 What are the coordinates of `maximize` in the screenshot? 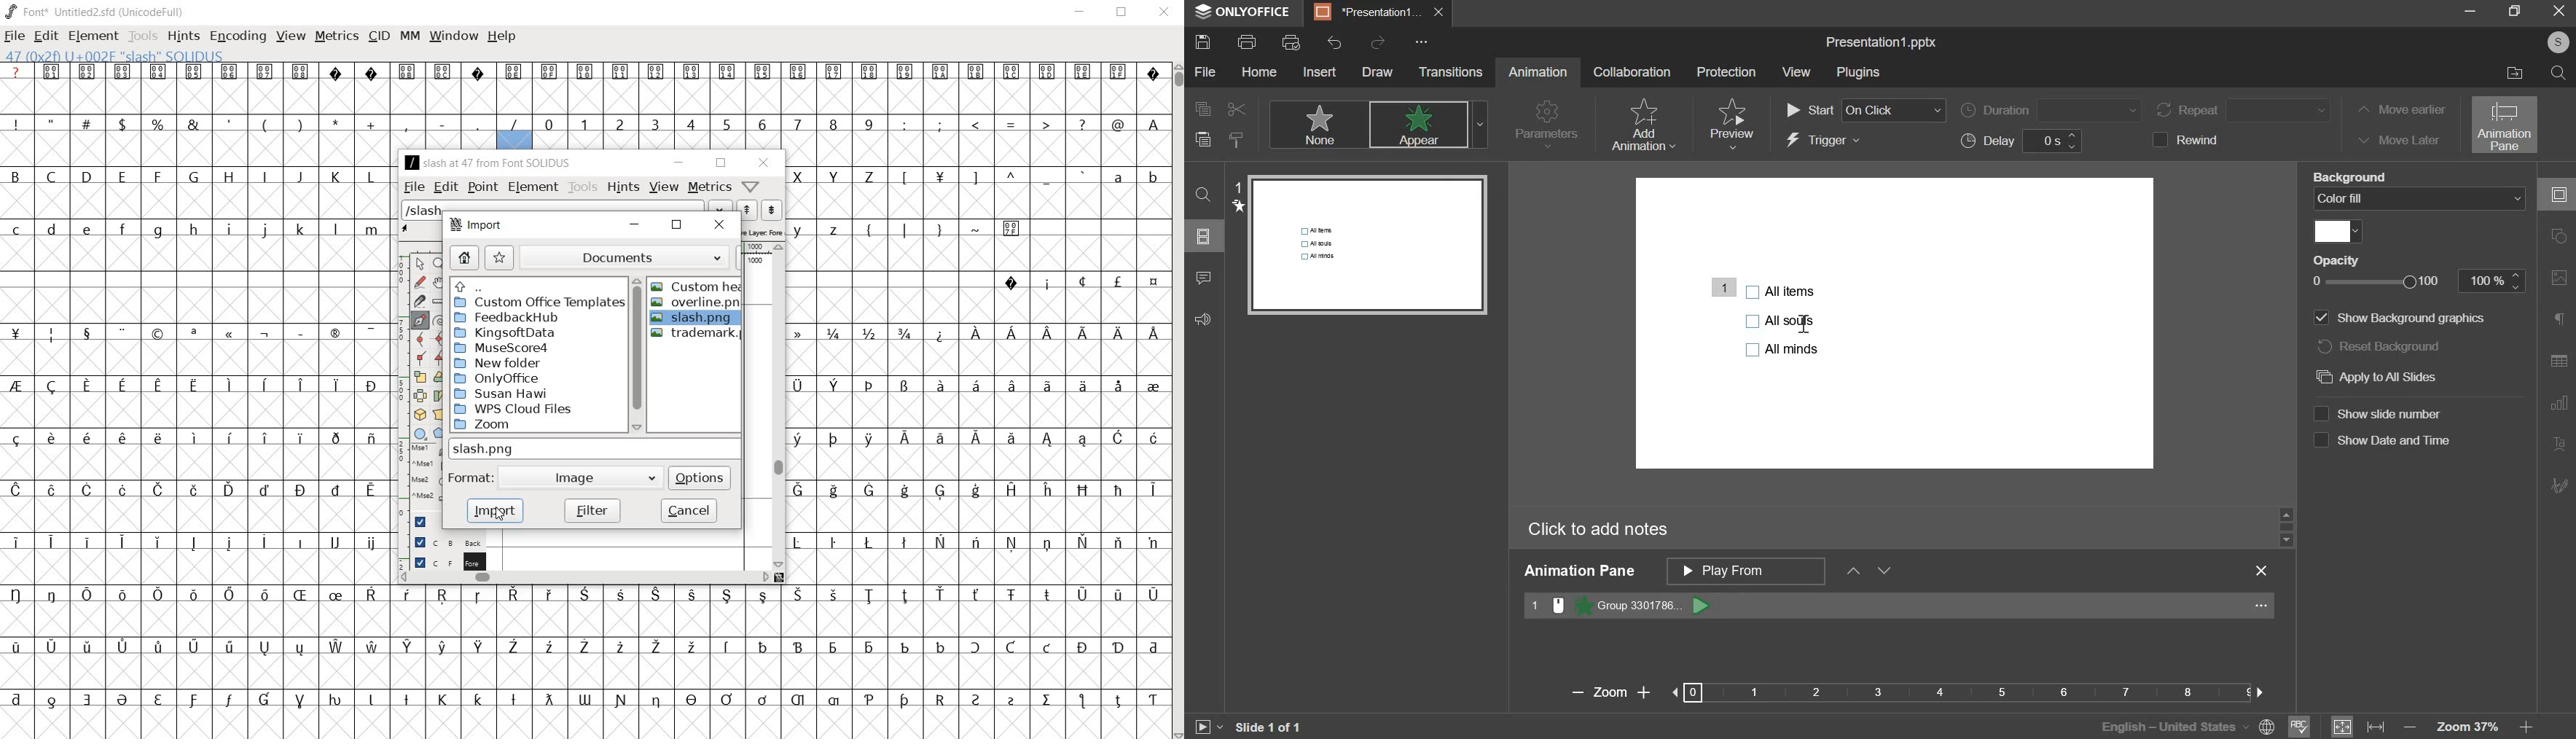 It's located at (2514, 12).